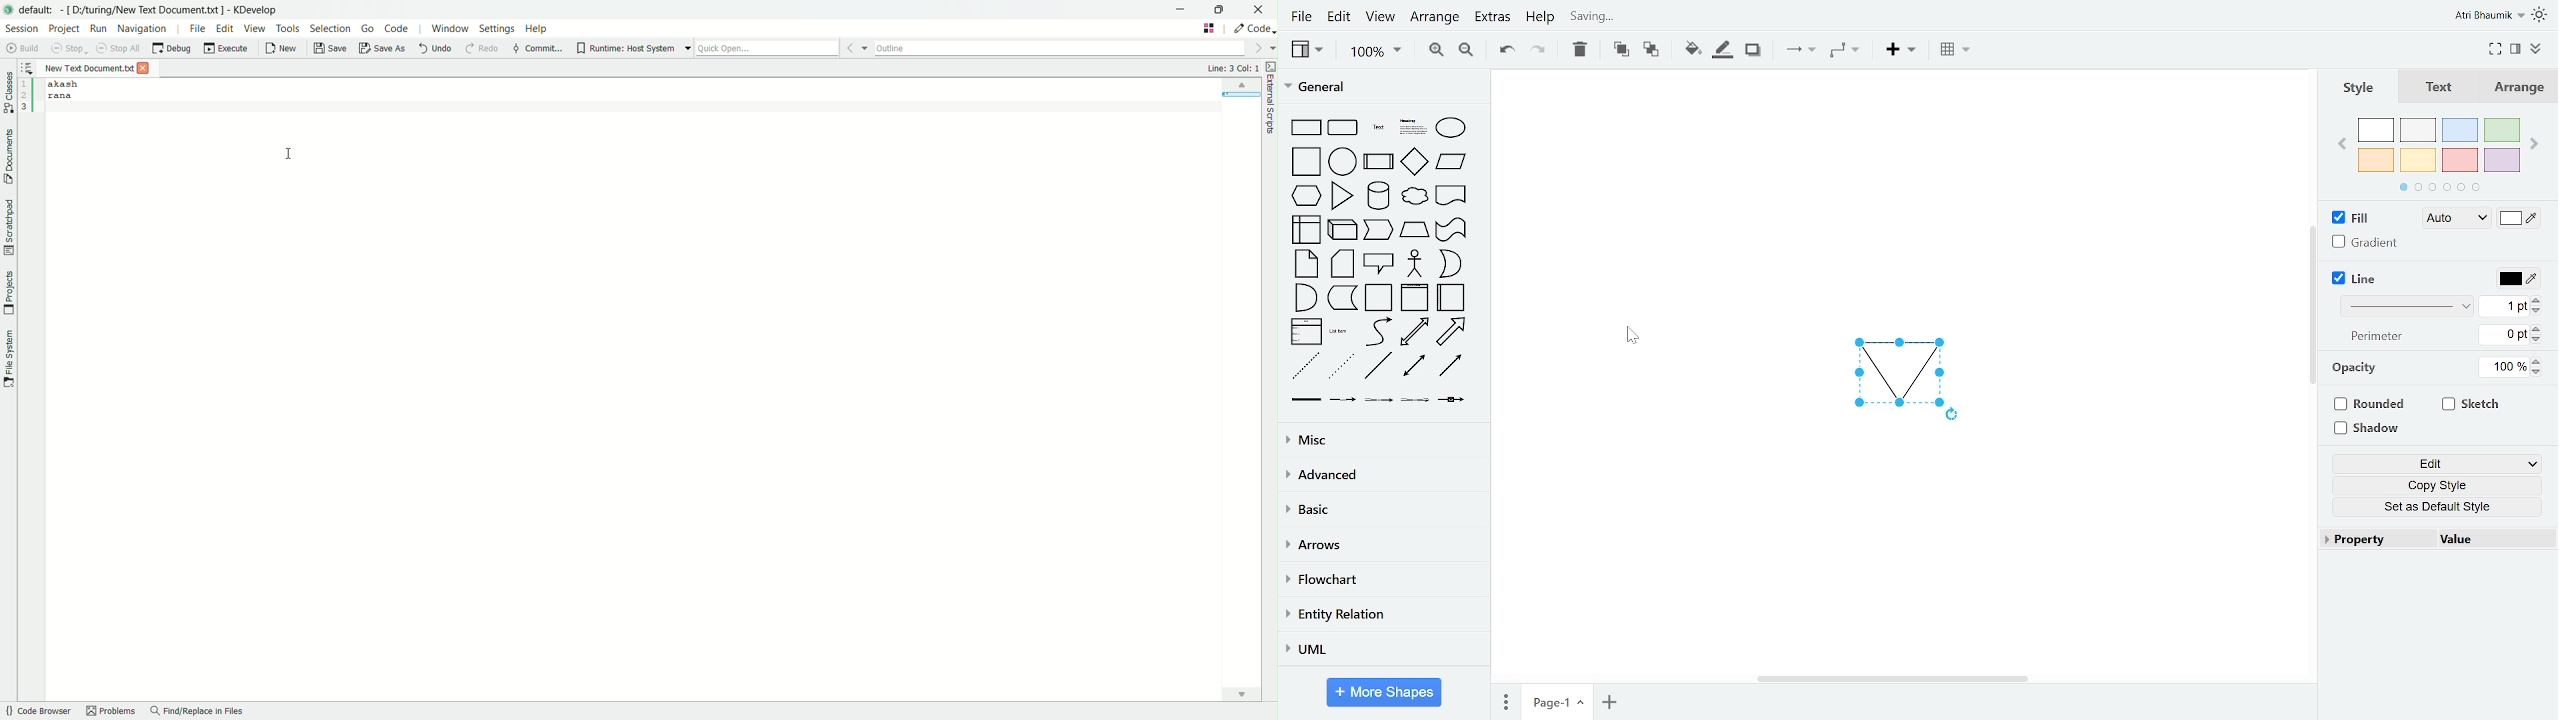 This screenshot has height=728, width=2576. Describe the element at coordinates (1722, 49) in the screenshot. I see `fill line` at that location.